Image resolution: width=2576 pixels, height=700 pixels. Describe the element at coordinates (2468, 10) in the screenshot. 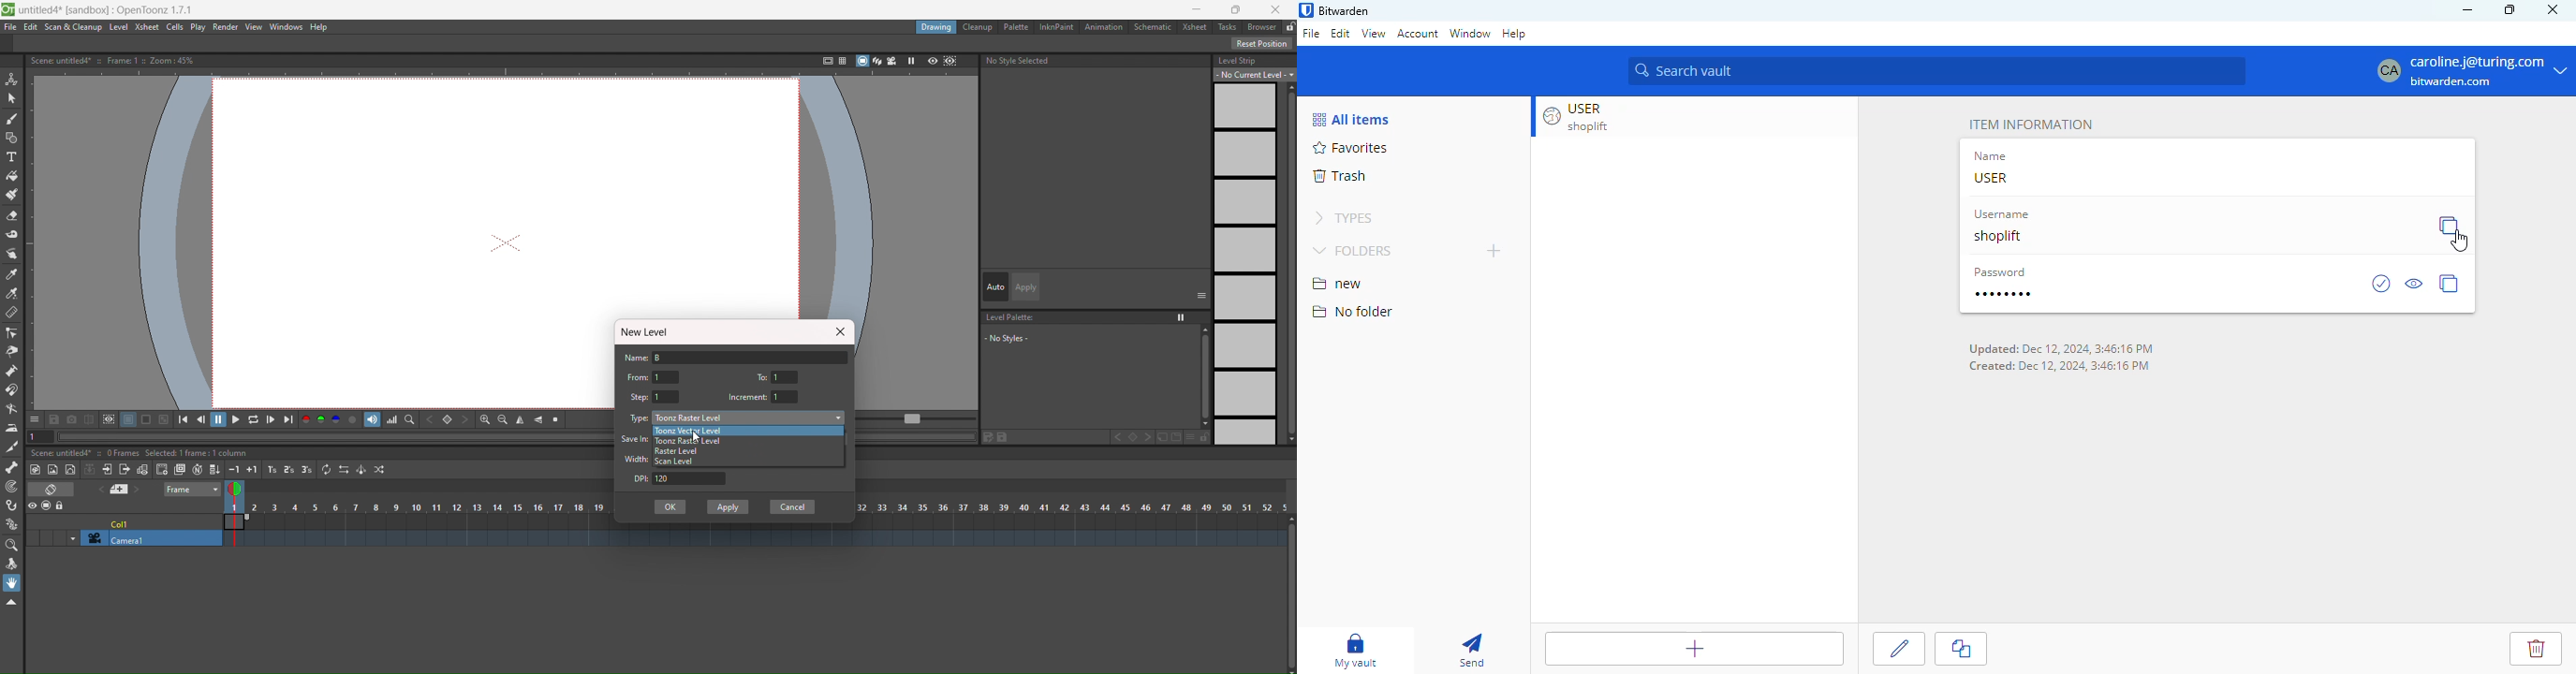

I see `minimize` at that location.